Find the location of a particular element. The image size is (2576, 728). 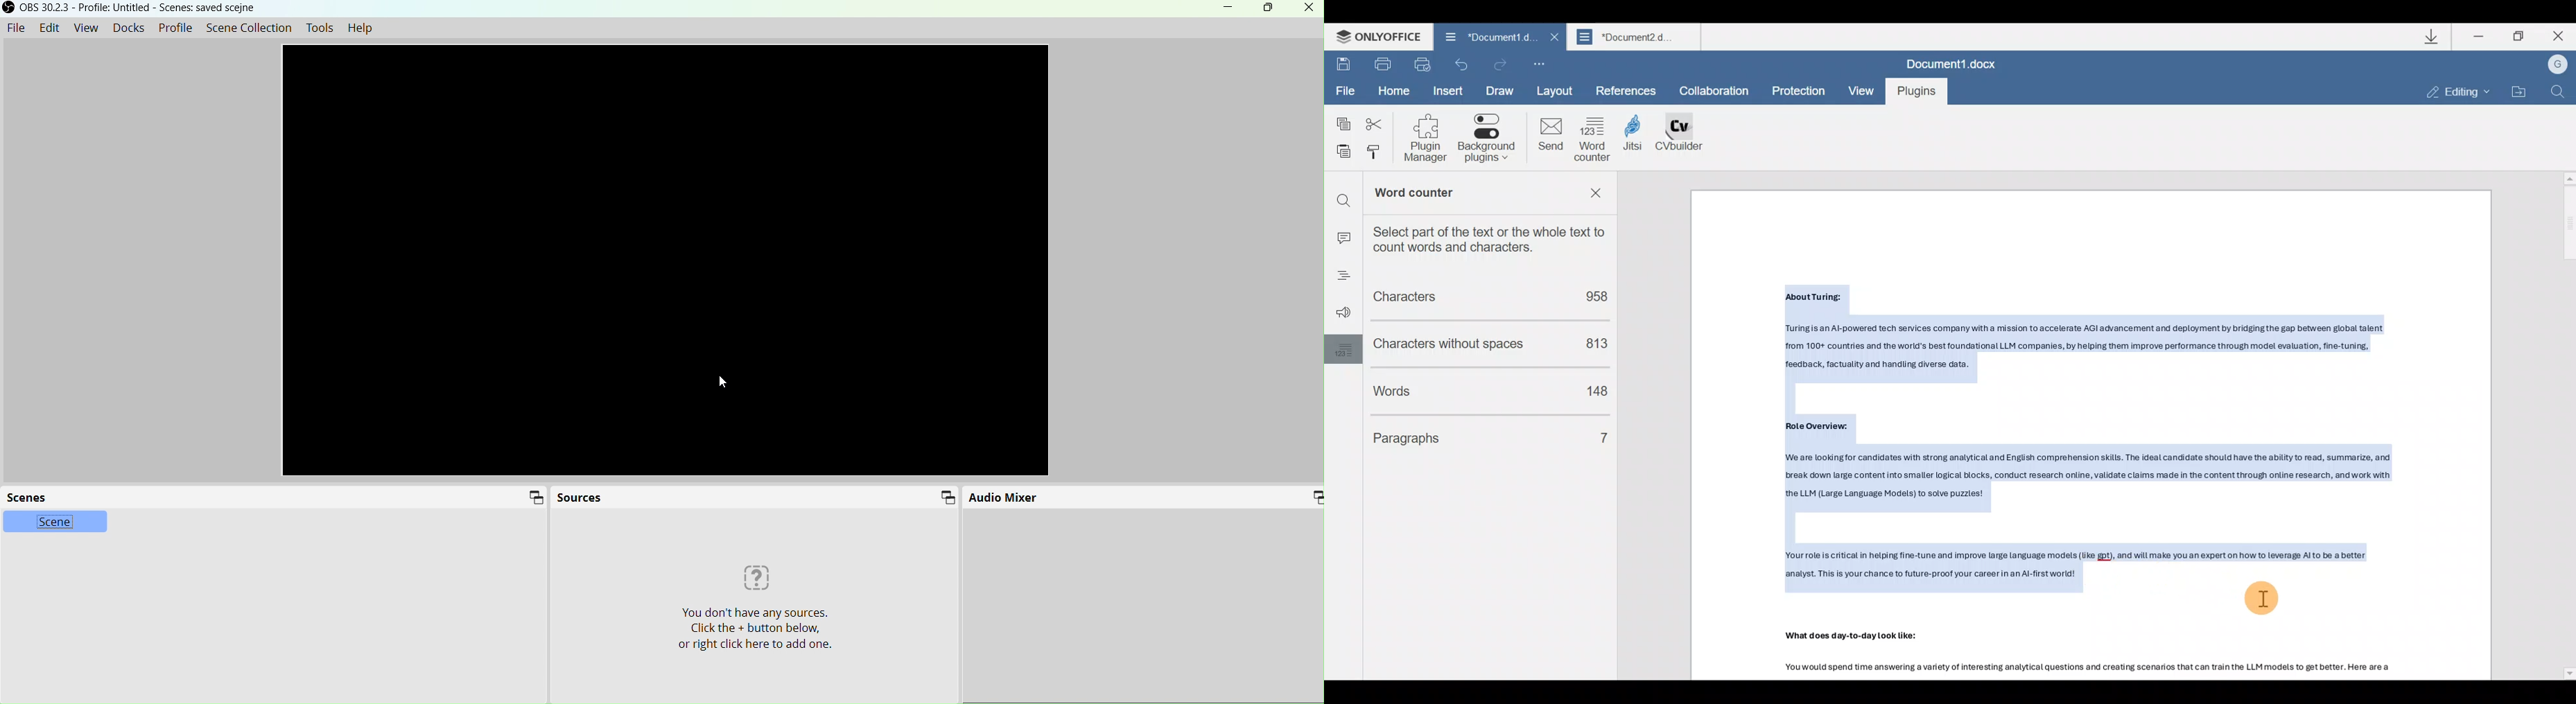

Preview  window  is located at coordinates (668, 263).